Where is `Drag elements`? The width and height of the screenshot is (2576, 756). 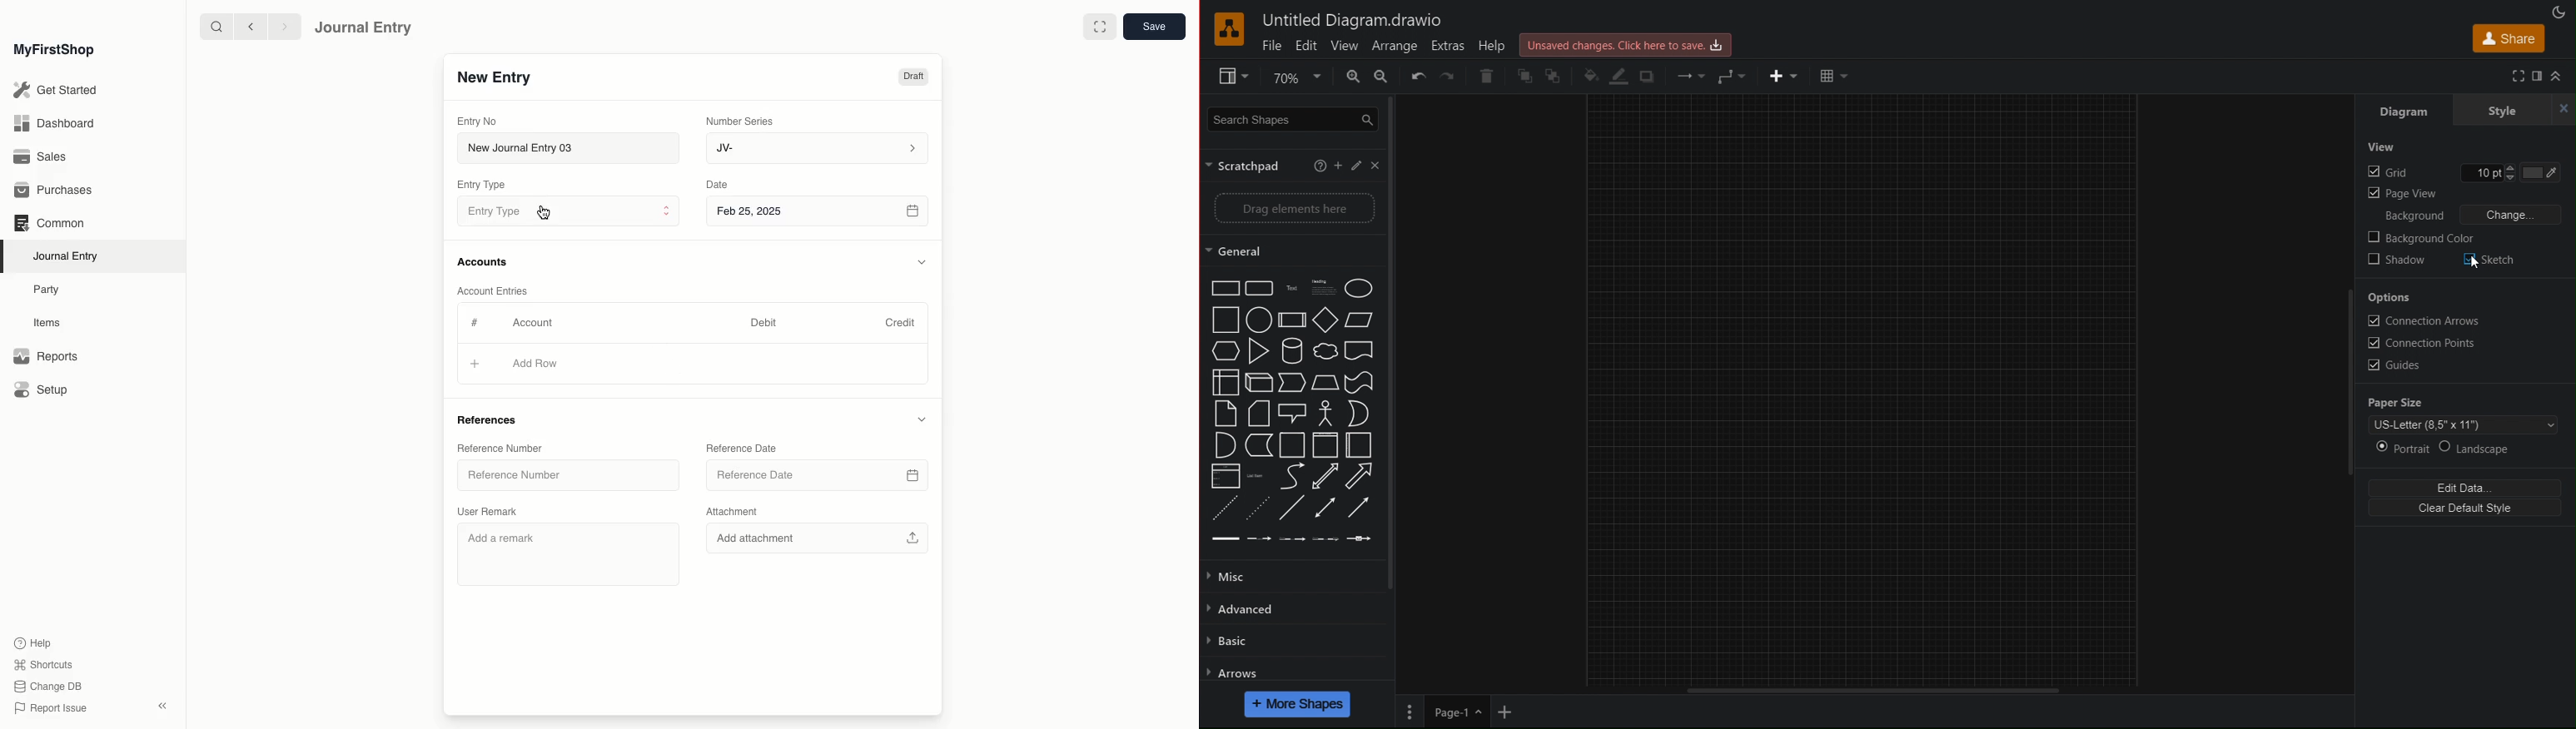 Drag elements is located at coordinates (1286, 210).